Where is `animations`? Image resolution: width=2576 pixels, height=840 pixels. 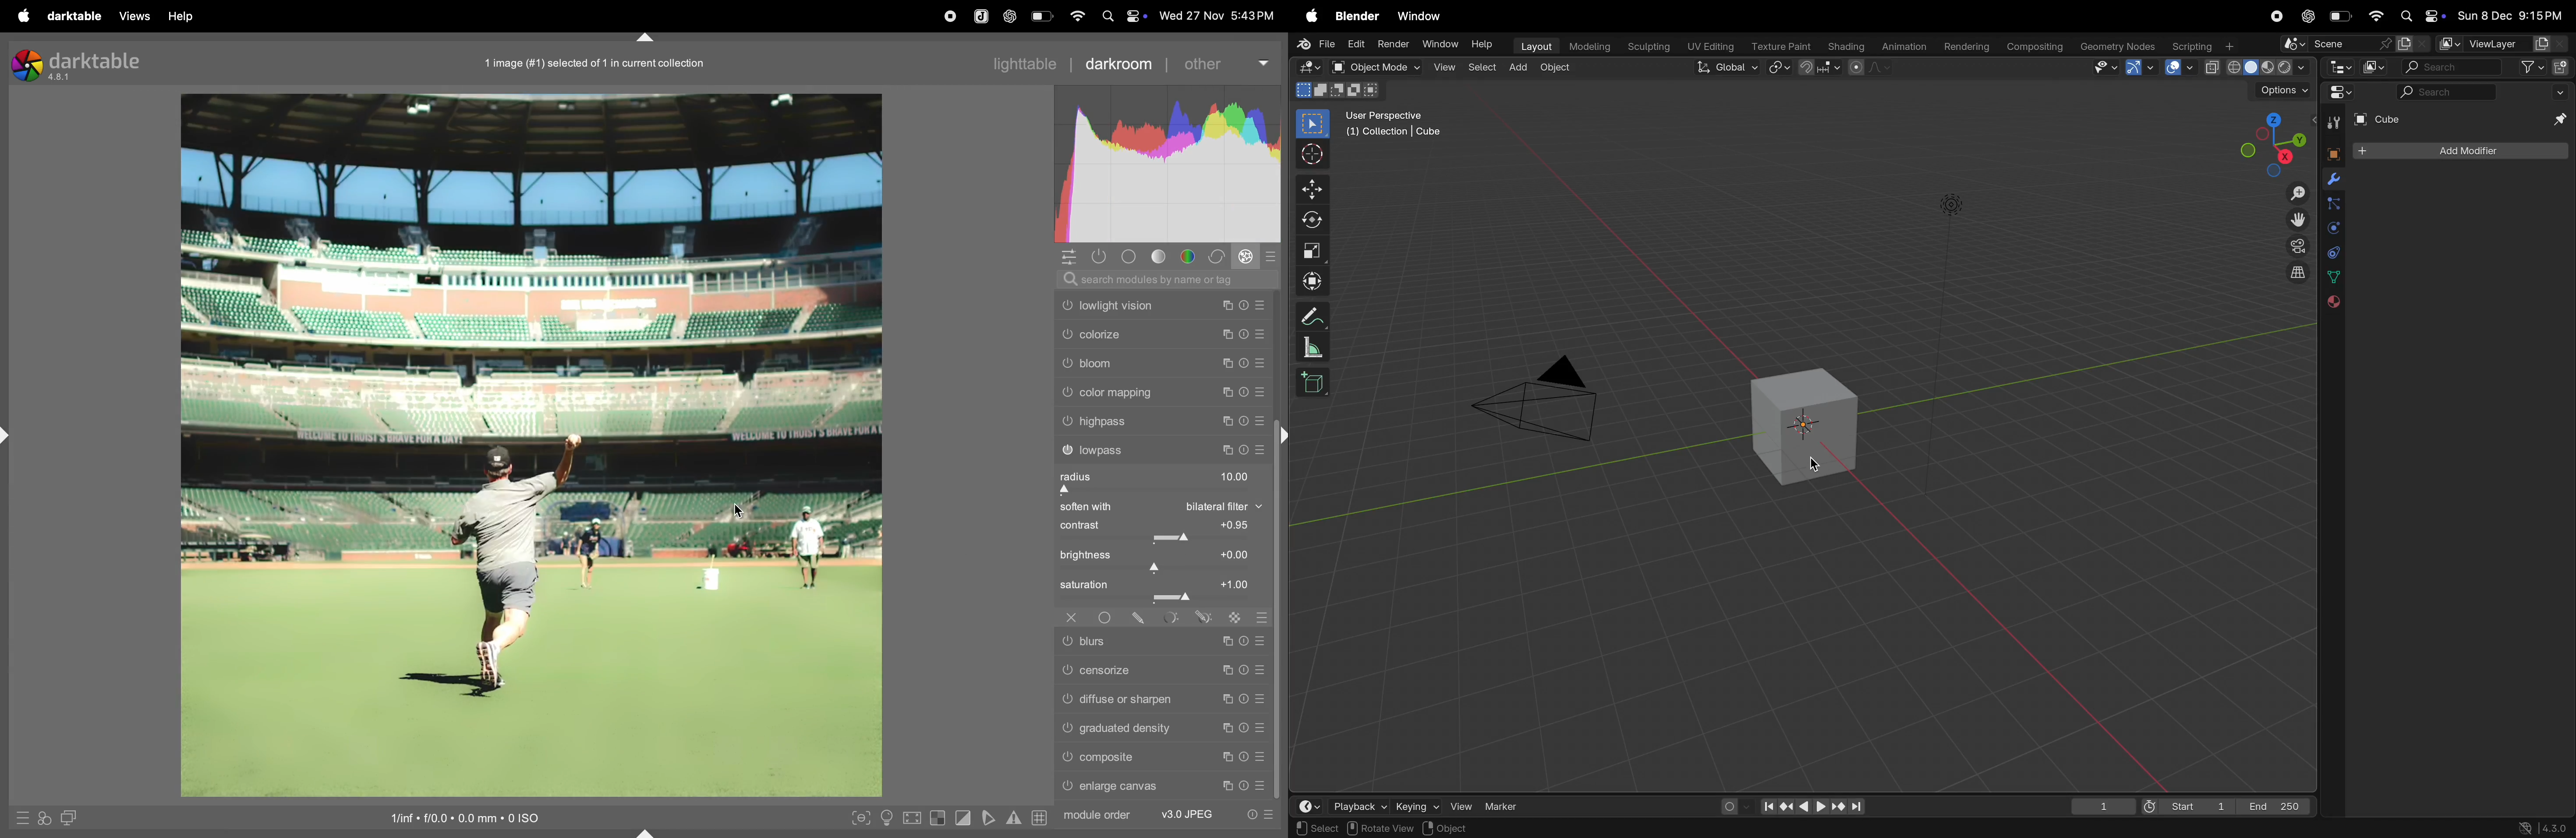 animations is located at coordinates (1903, 47).